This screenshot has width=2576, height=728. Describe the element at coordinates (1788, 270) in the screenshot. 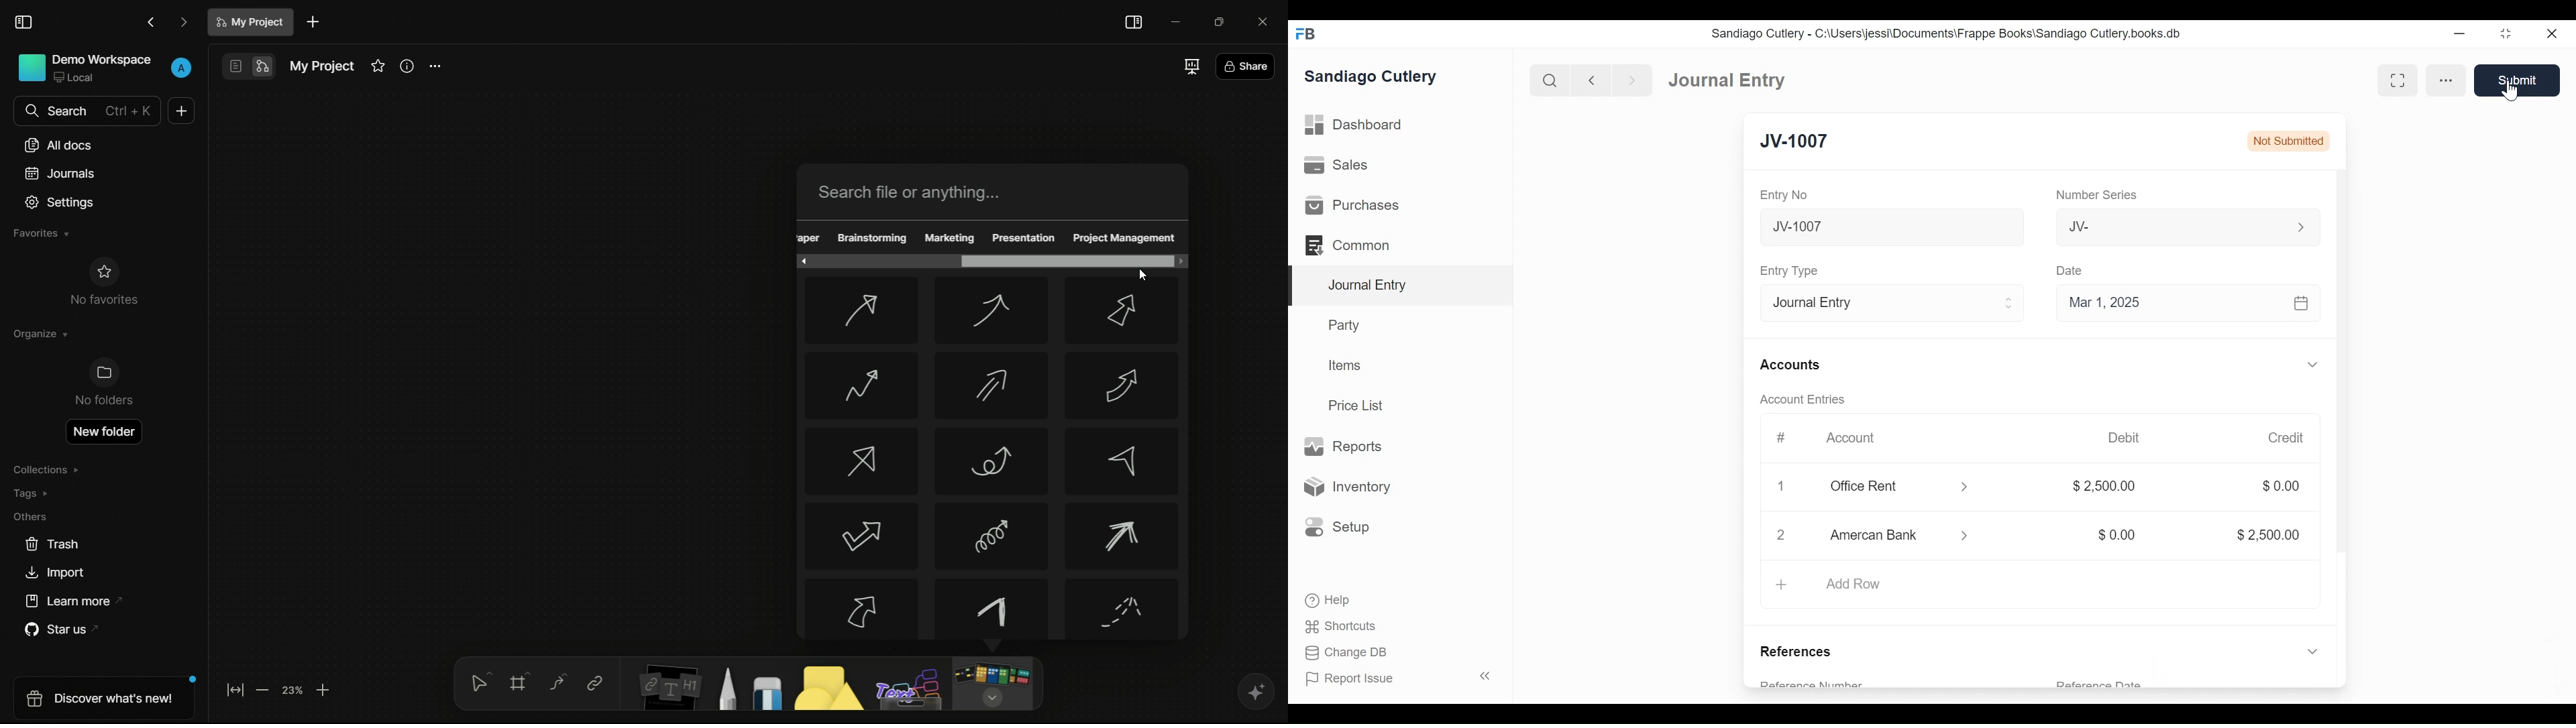

I see `Entry Type` at that location.